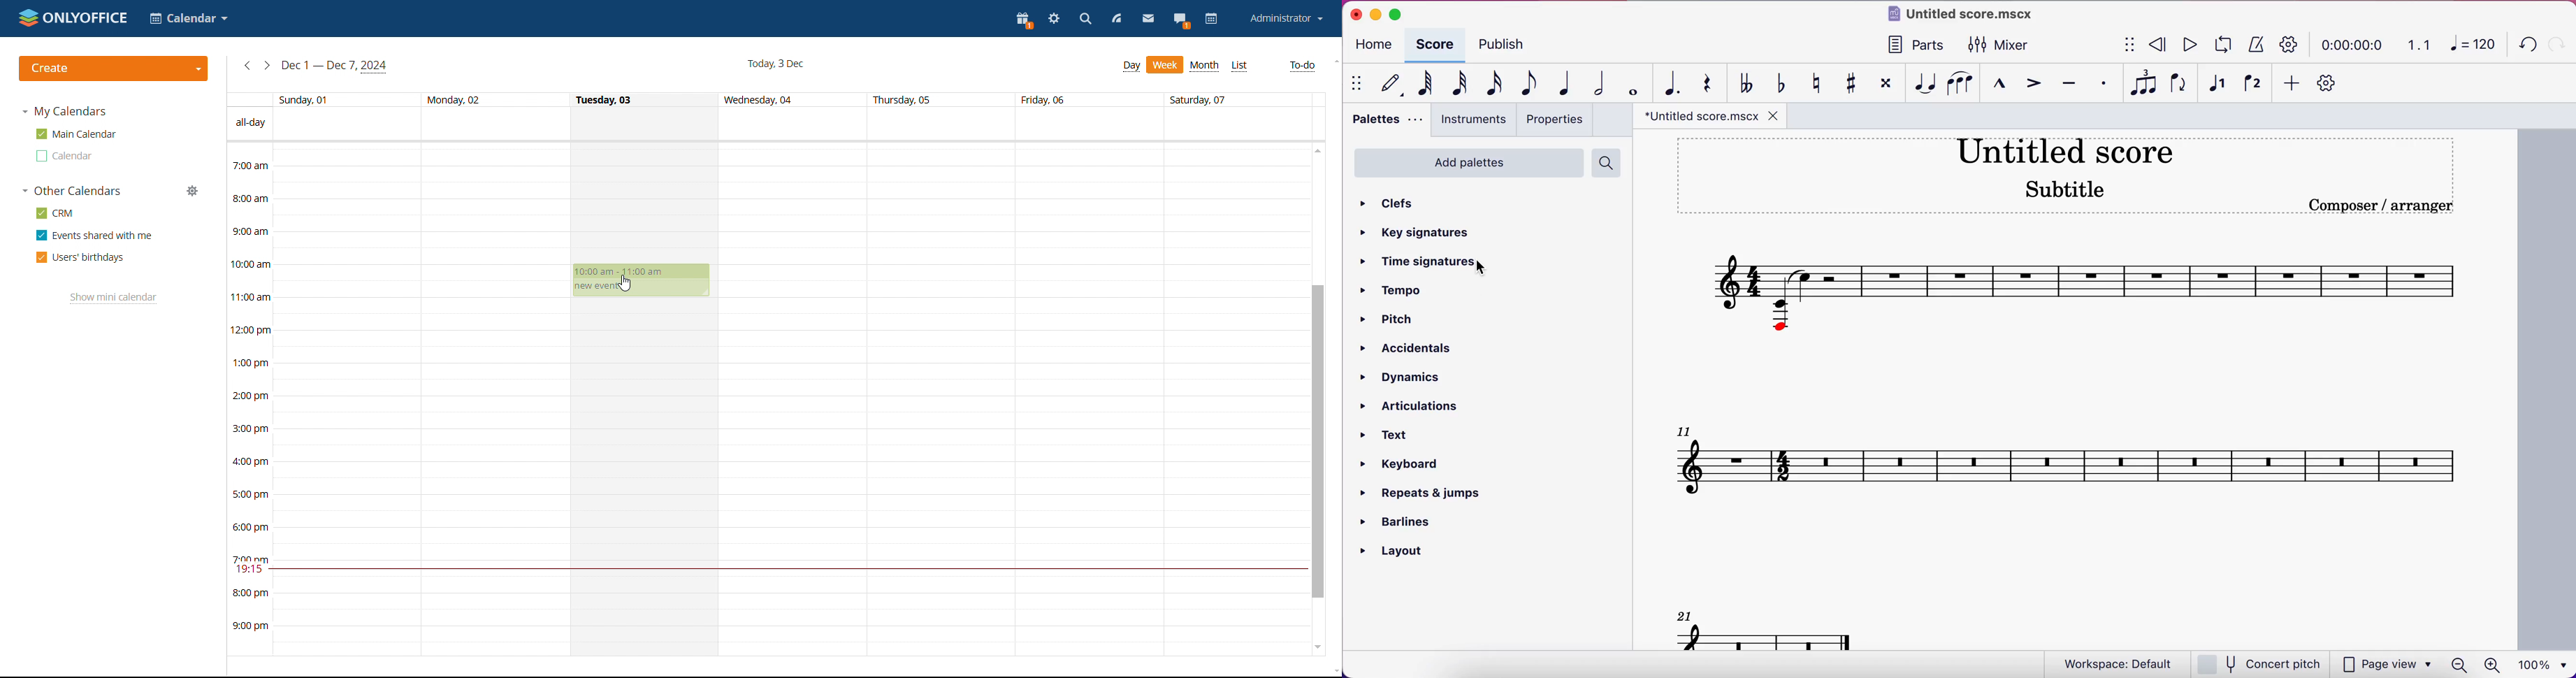  I want to click on 9:00 pm, so click(251, 627).